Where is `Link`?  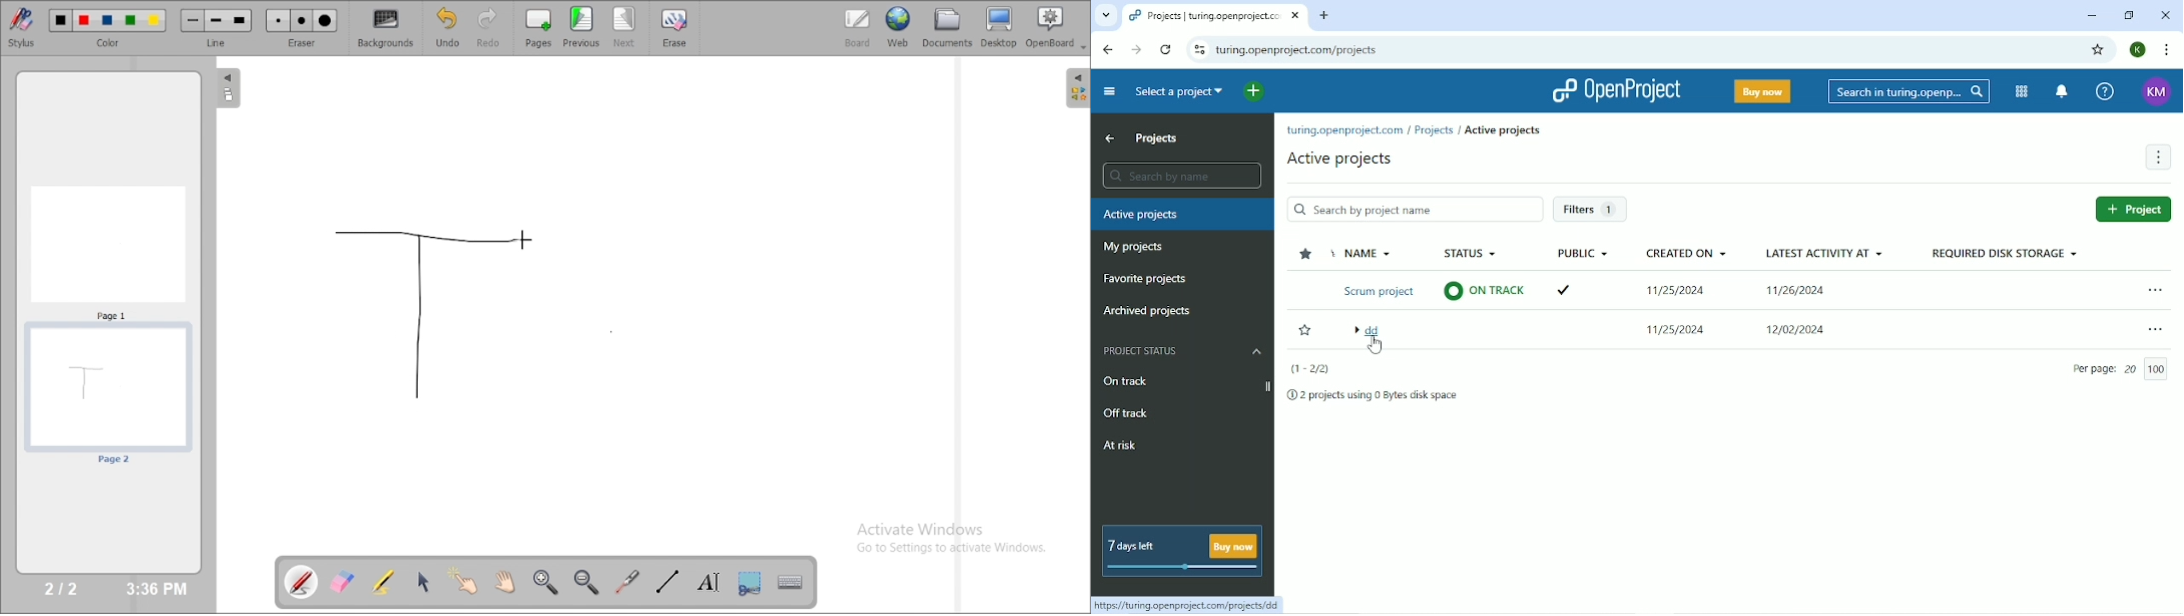 Link is located at coordinates (1191, 604).